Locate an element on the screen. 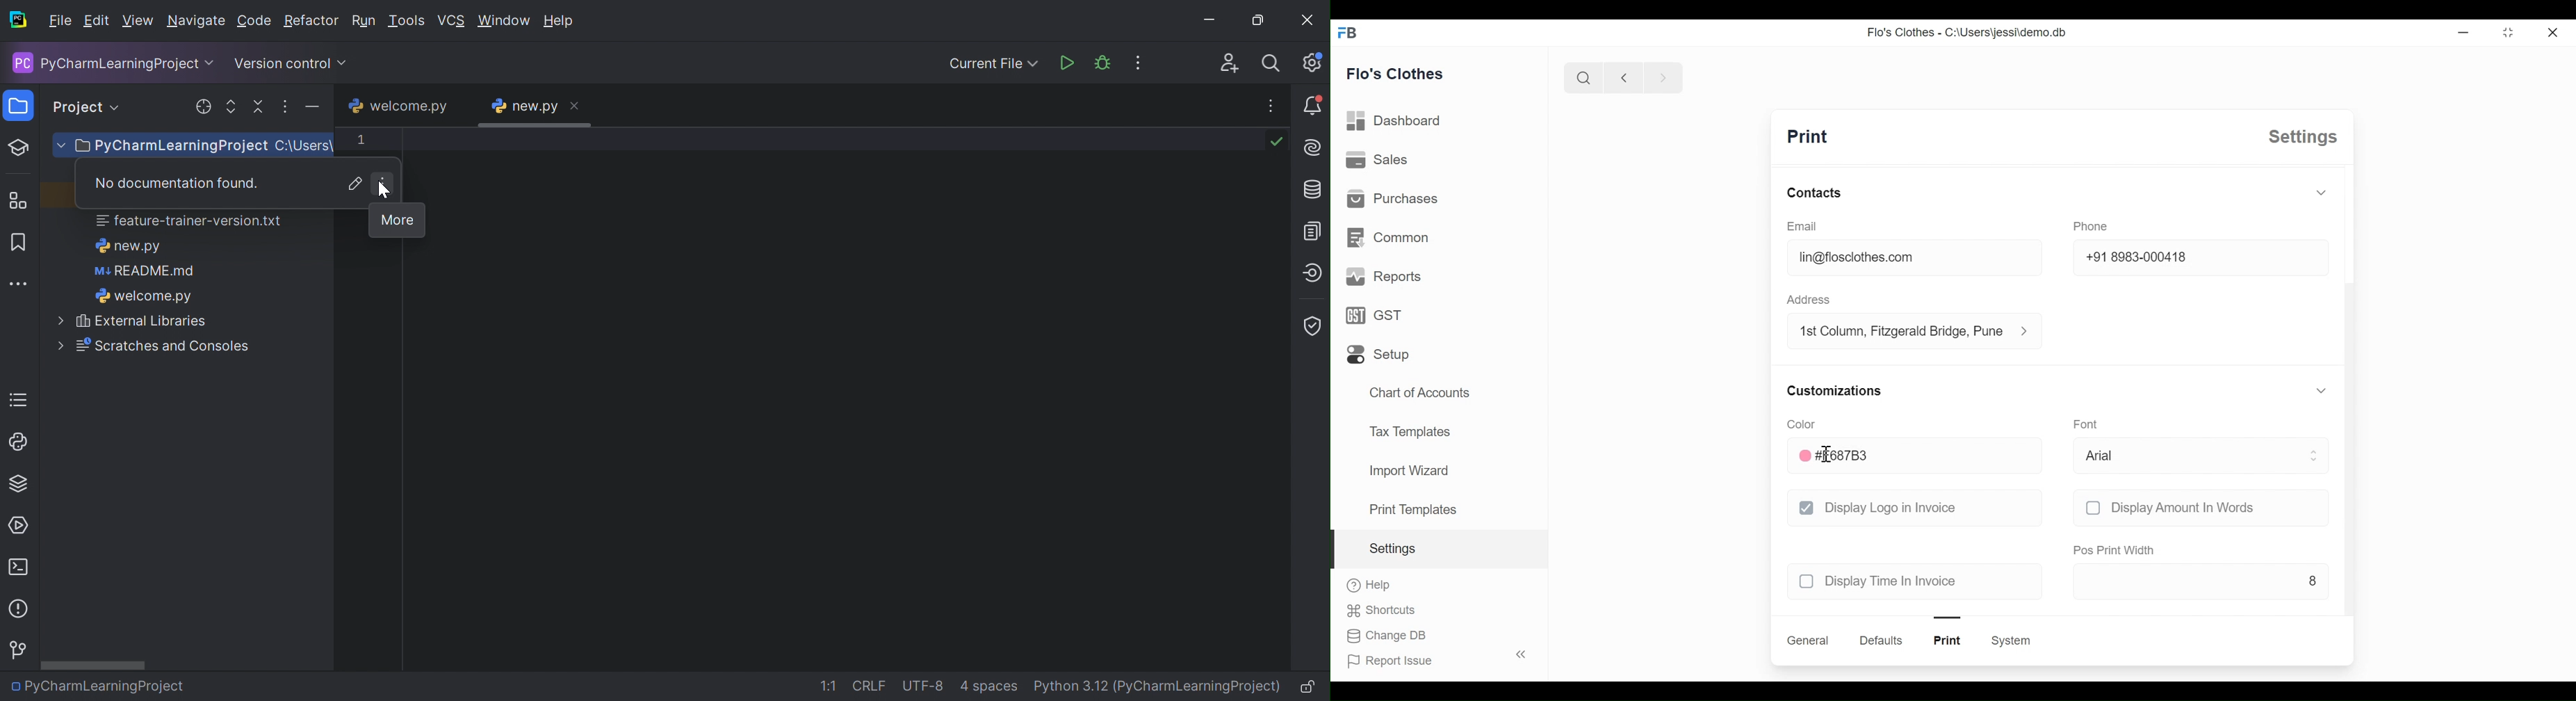 The height and width of the screenshot is (728, 2576). change DB is located at coordinates (1385, 636).